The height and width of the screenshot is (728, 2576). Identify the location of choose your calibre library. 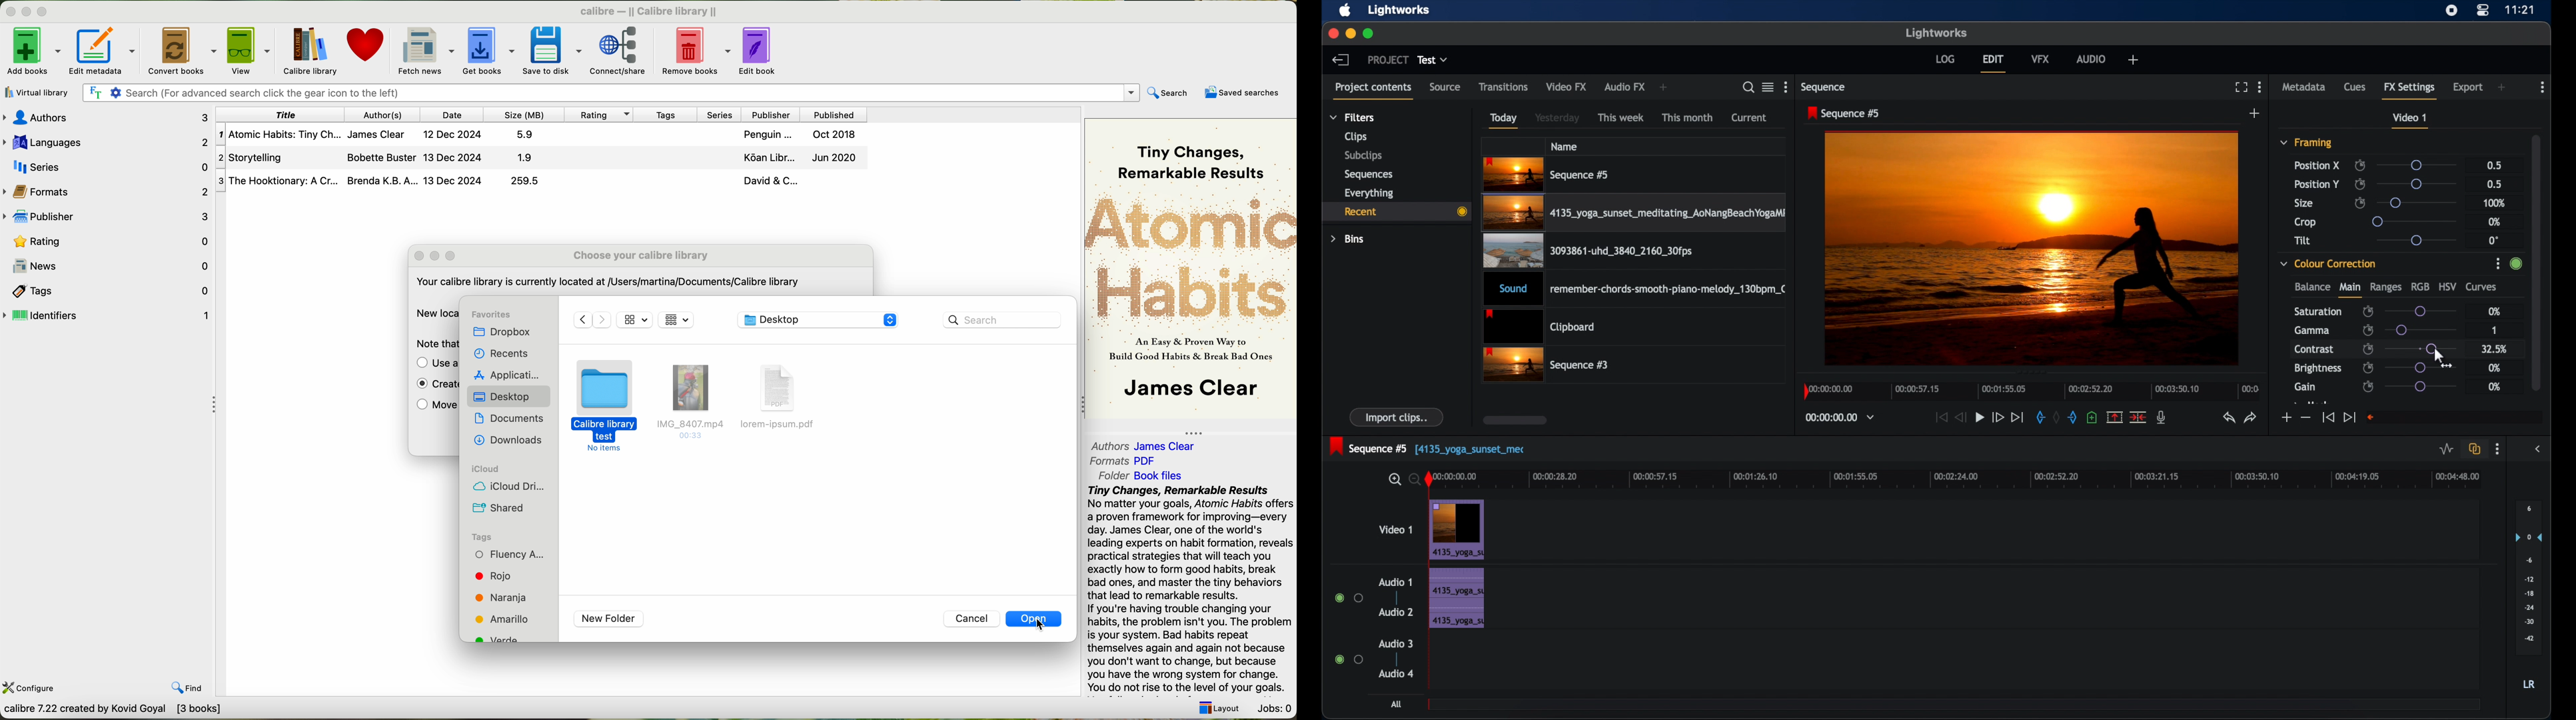
(641, 256).